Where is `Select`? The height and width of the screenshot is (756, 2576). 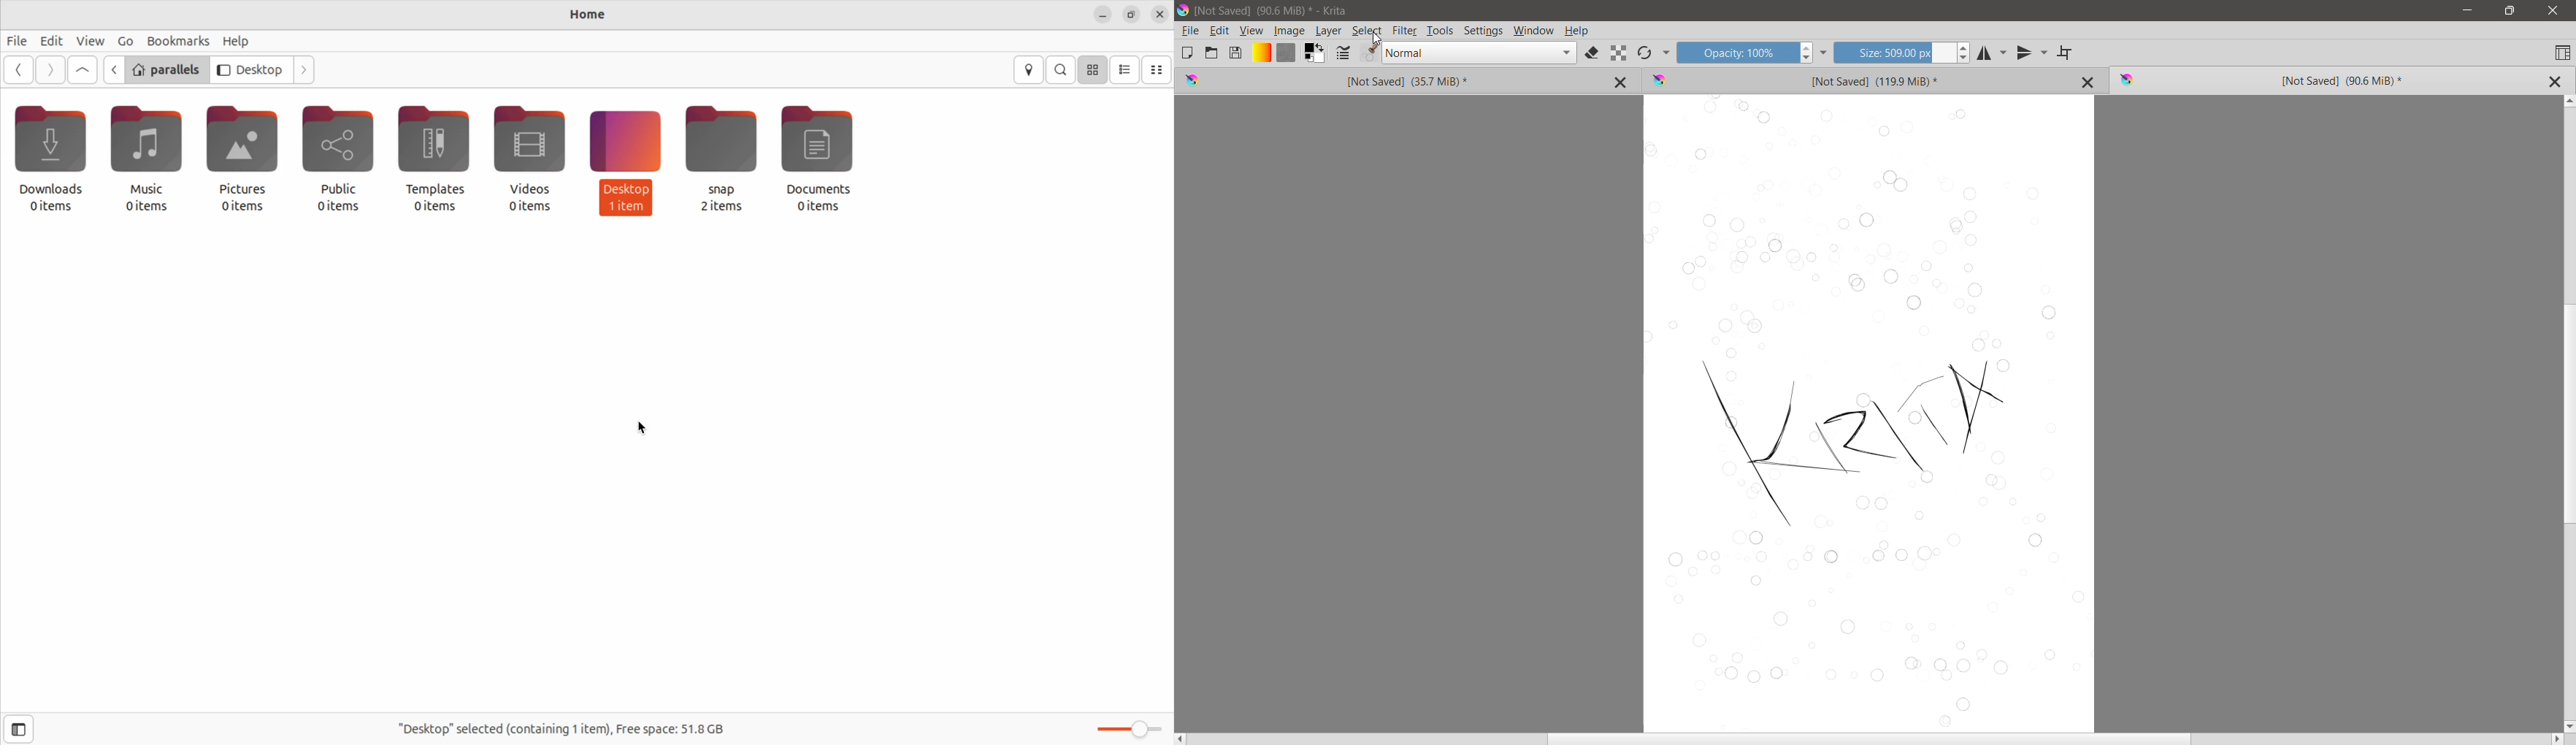
Select is located at coordinates (1368, 31).